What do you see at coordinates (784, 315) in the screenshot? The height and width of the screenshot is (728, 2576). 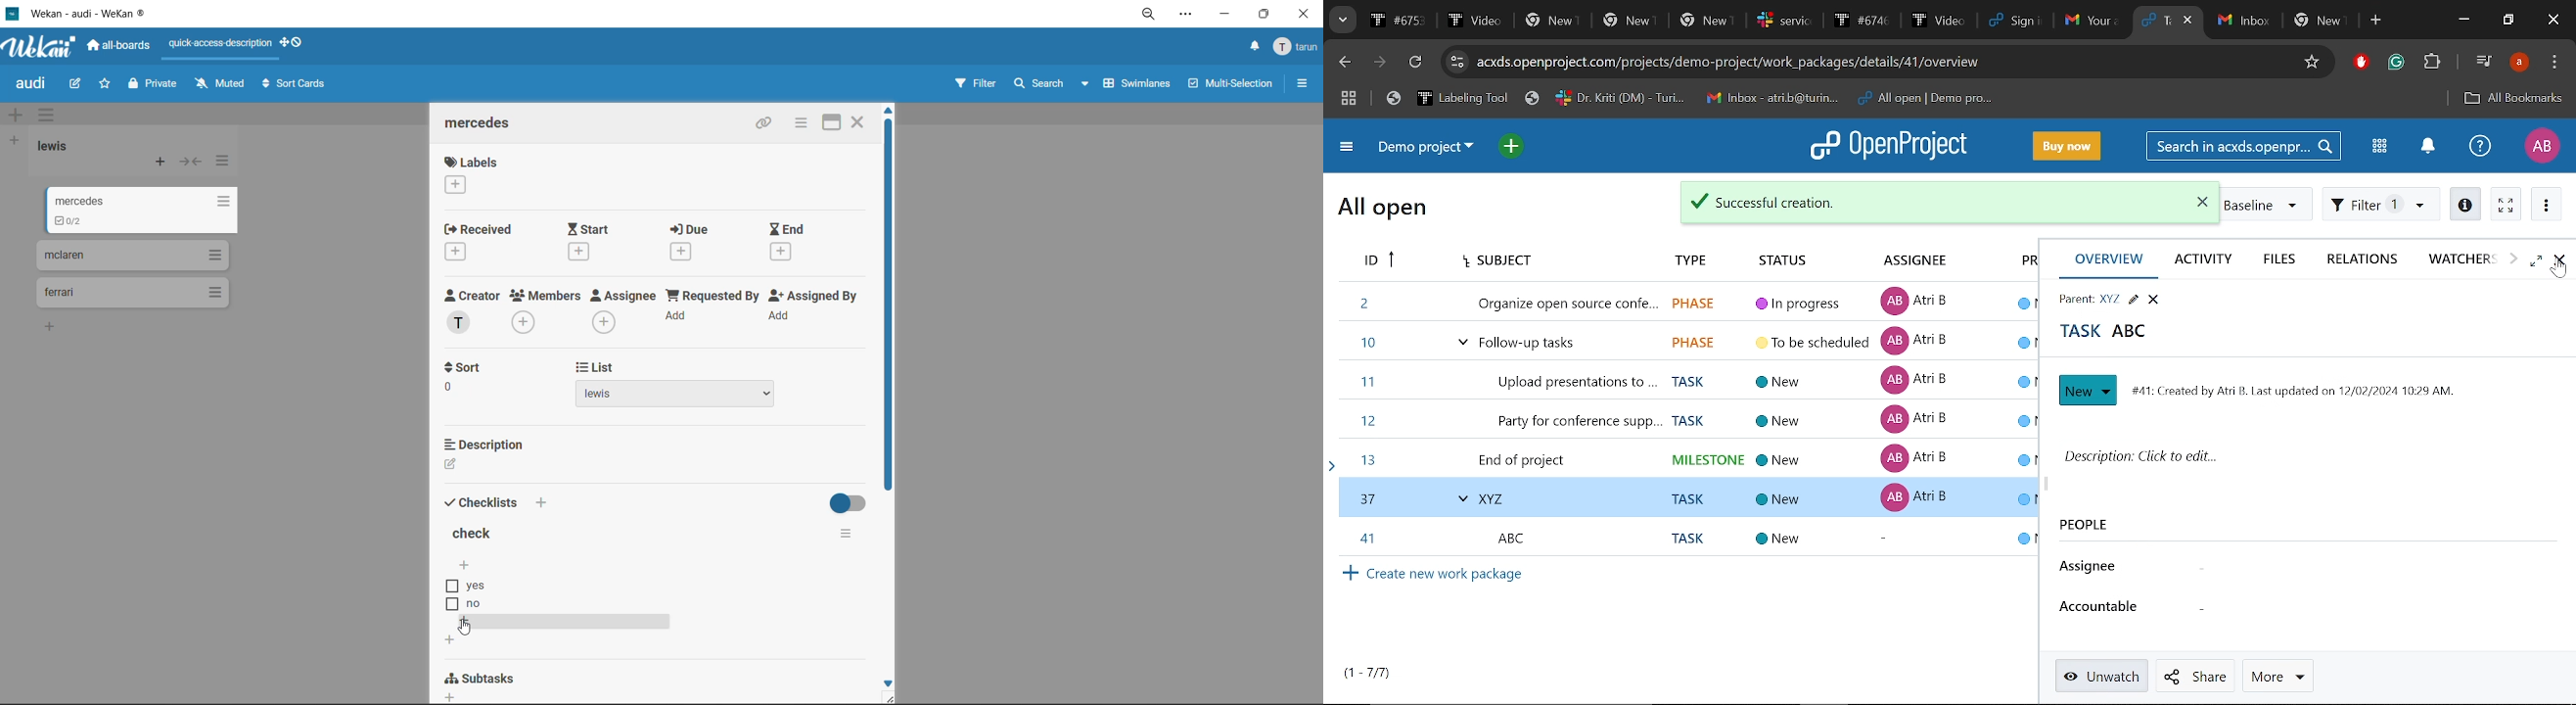 I see `Add` at bounding box center [784, 315].